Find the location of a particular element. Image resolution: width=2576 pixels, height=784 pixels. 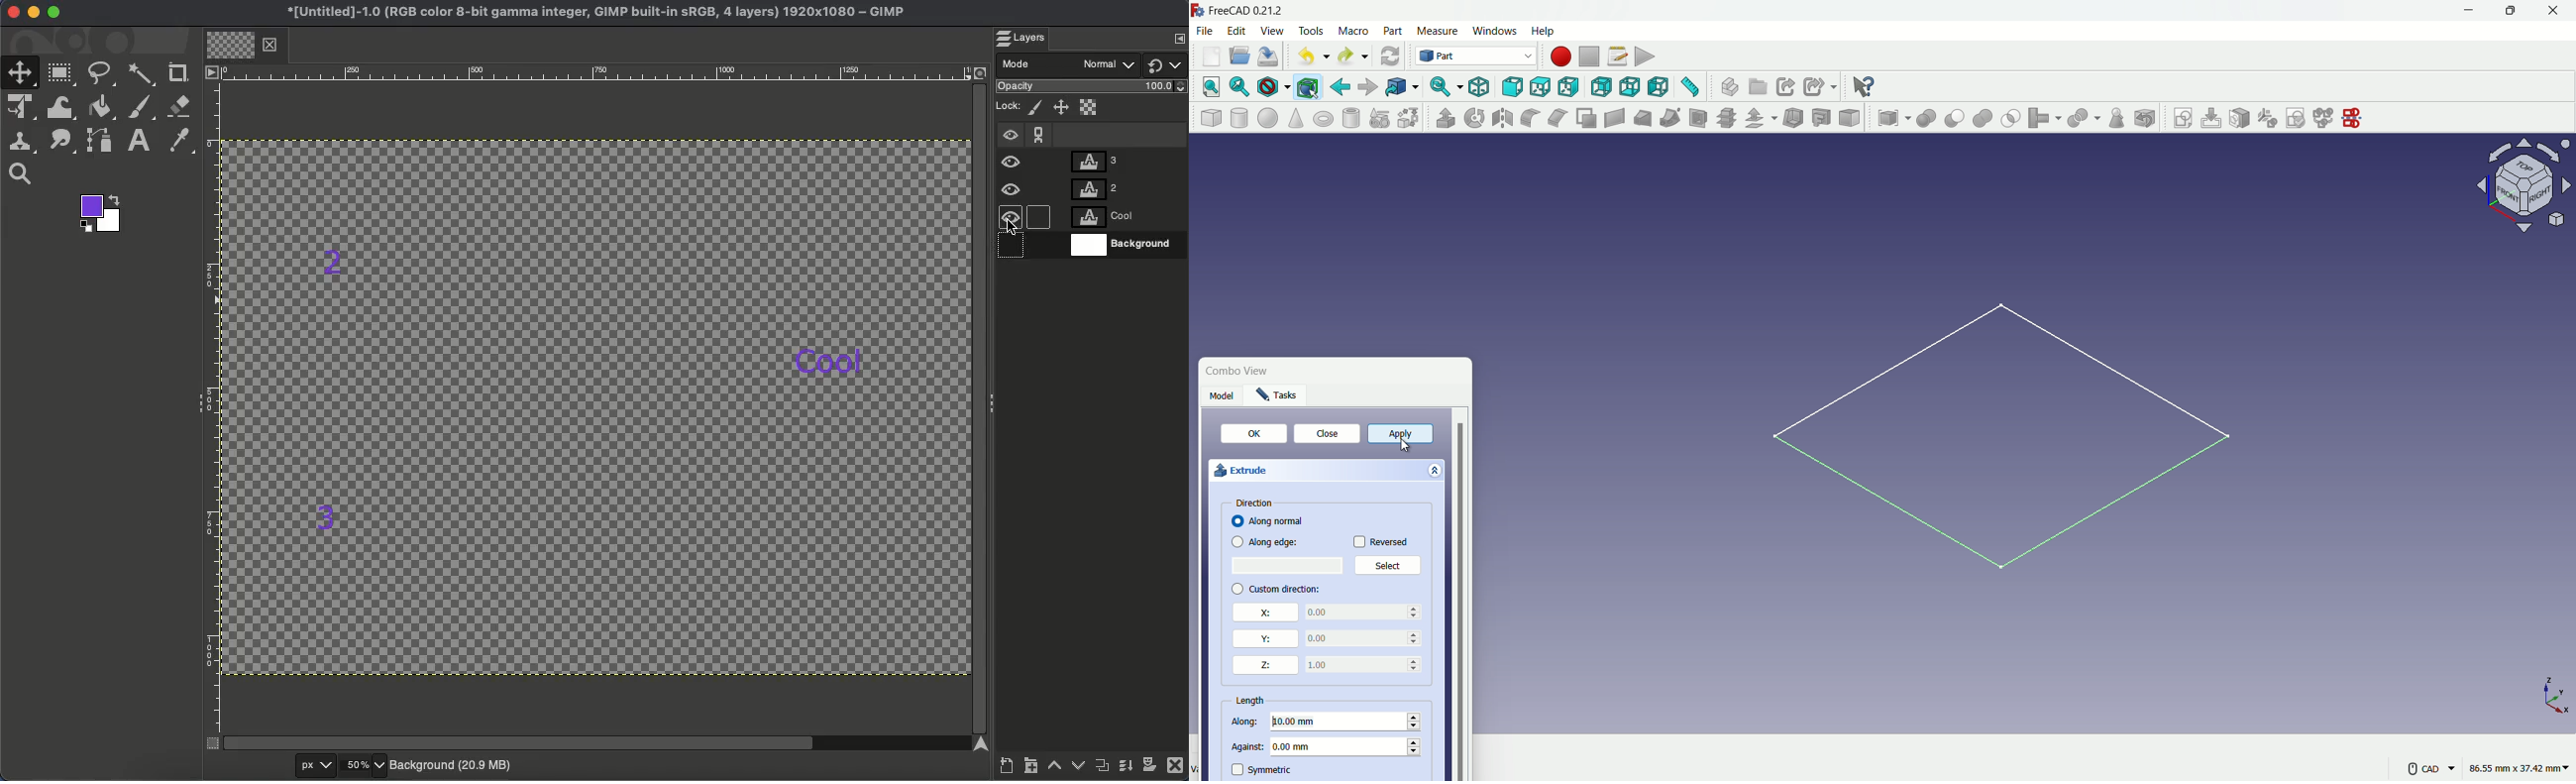

isometric view is located at coordinates (1480, 88).